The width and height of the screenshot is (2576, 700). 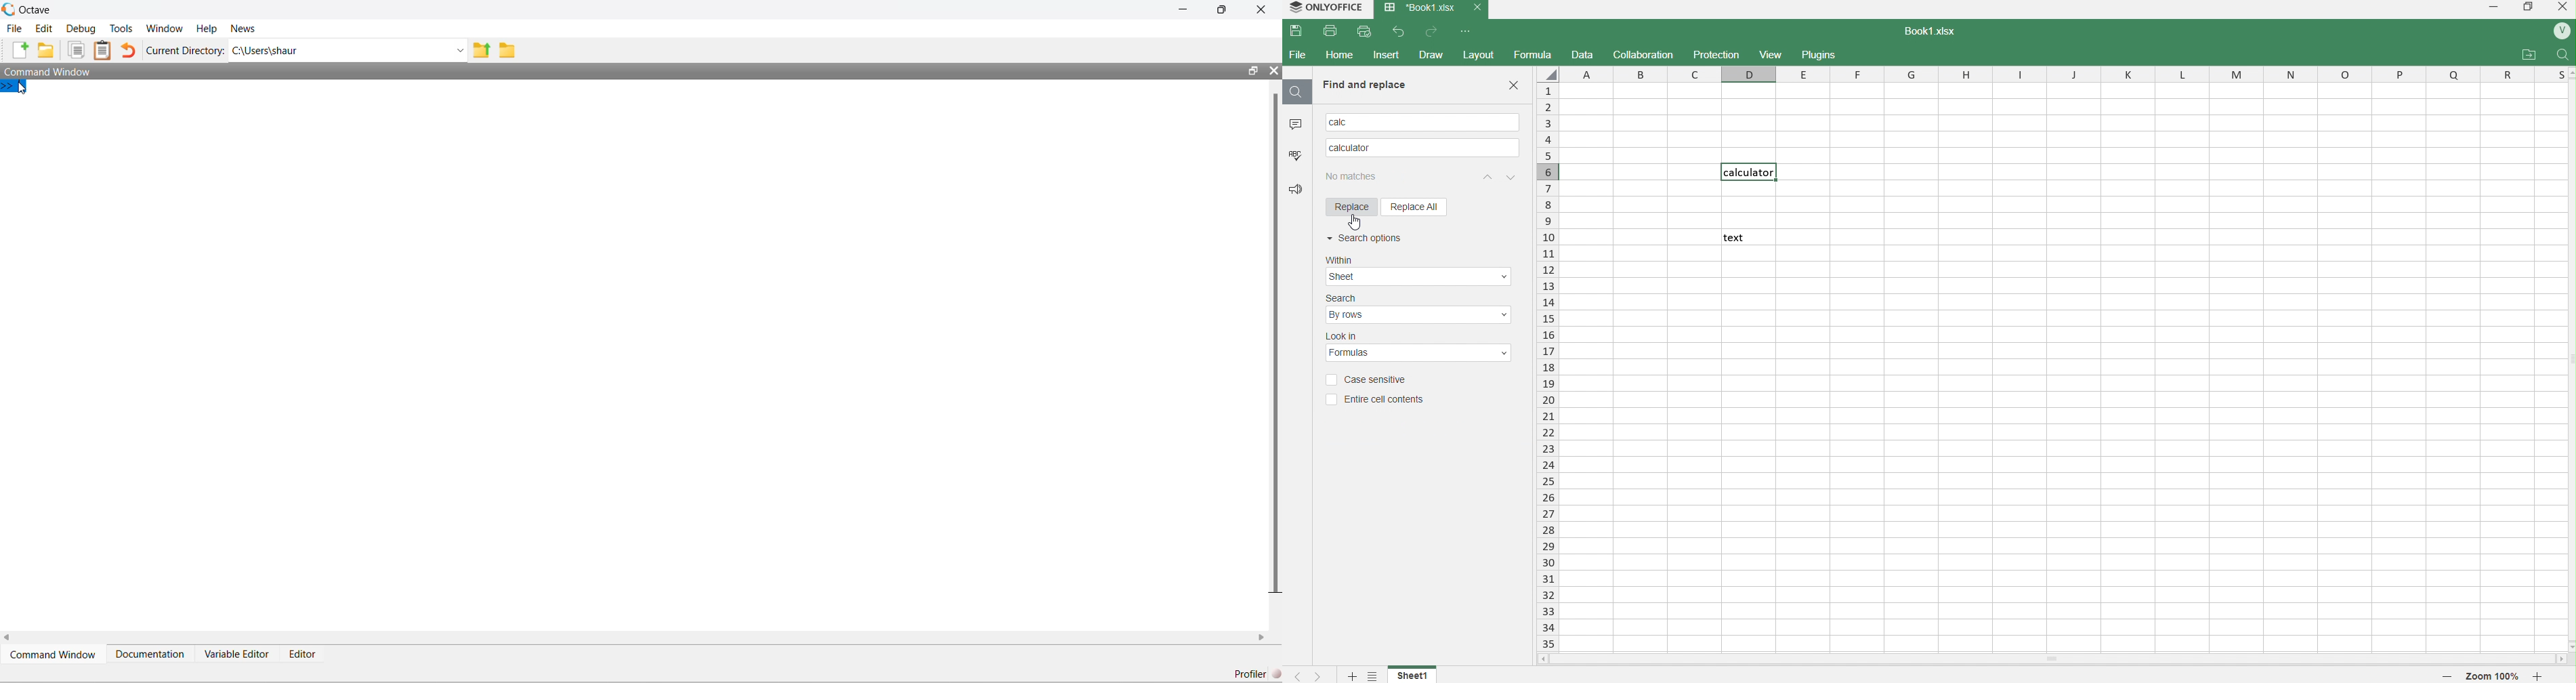 I want to click on Close, so click(x=1514, y=86).